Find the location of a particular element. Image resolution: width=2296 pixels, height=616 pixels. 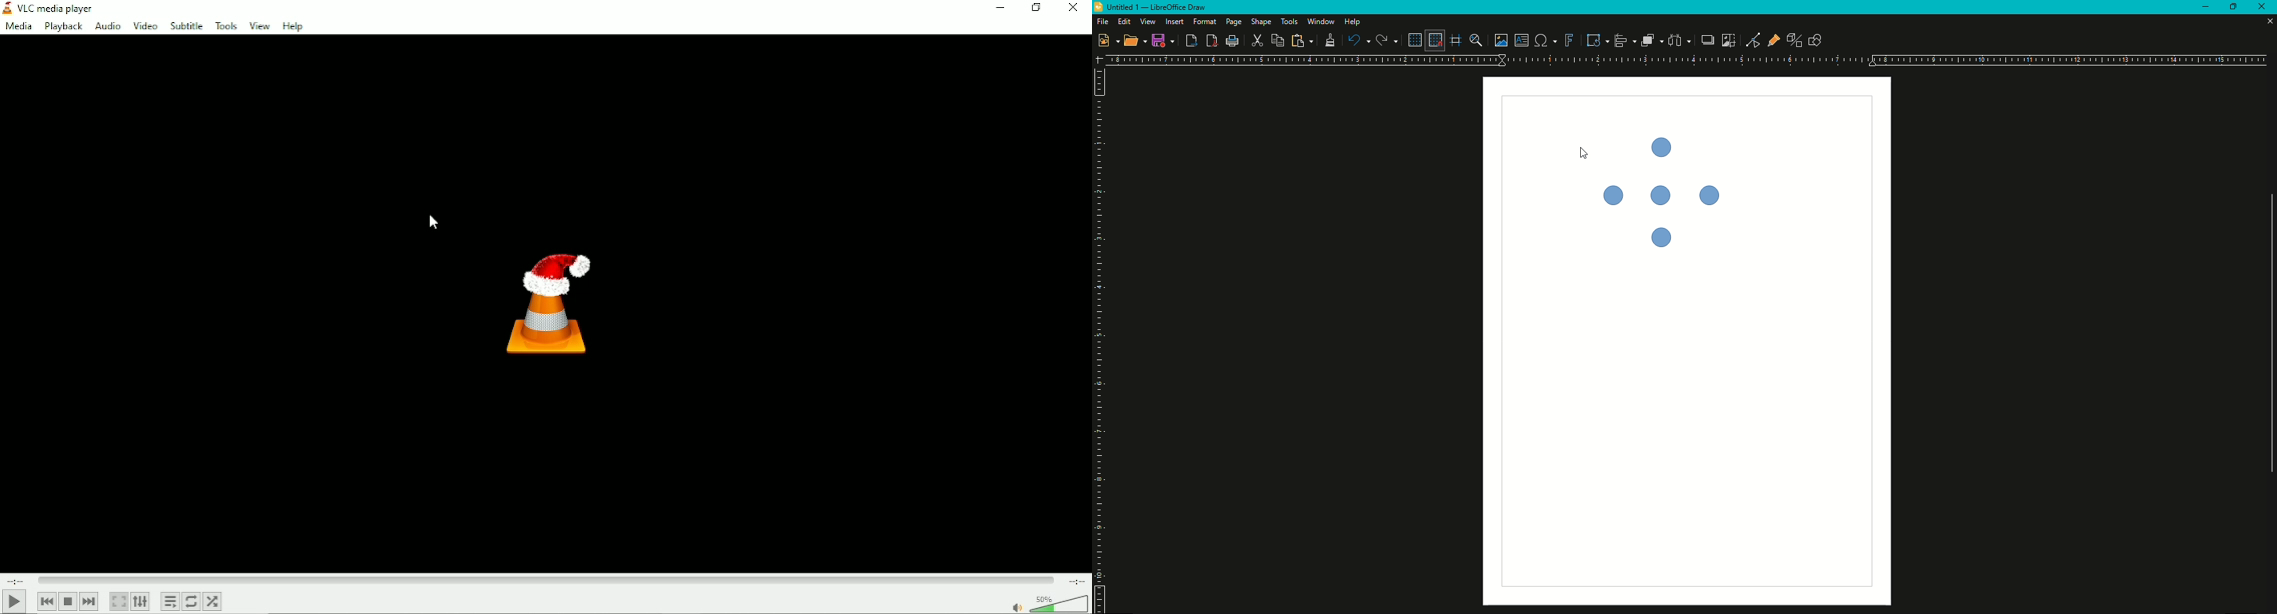

Audio is located at coordinates (107, 27).